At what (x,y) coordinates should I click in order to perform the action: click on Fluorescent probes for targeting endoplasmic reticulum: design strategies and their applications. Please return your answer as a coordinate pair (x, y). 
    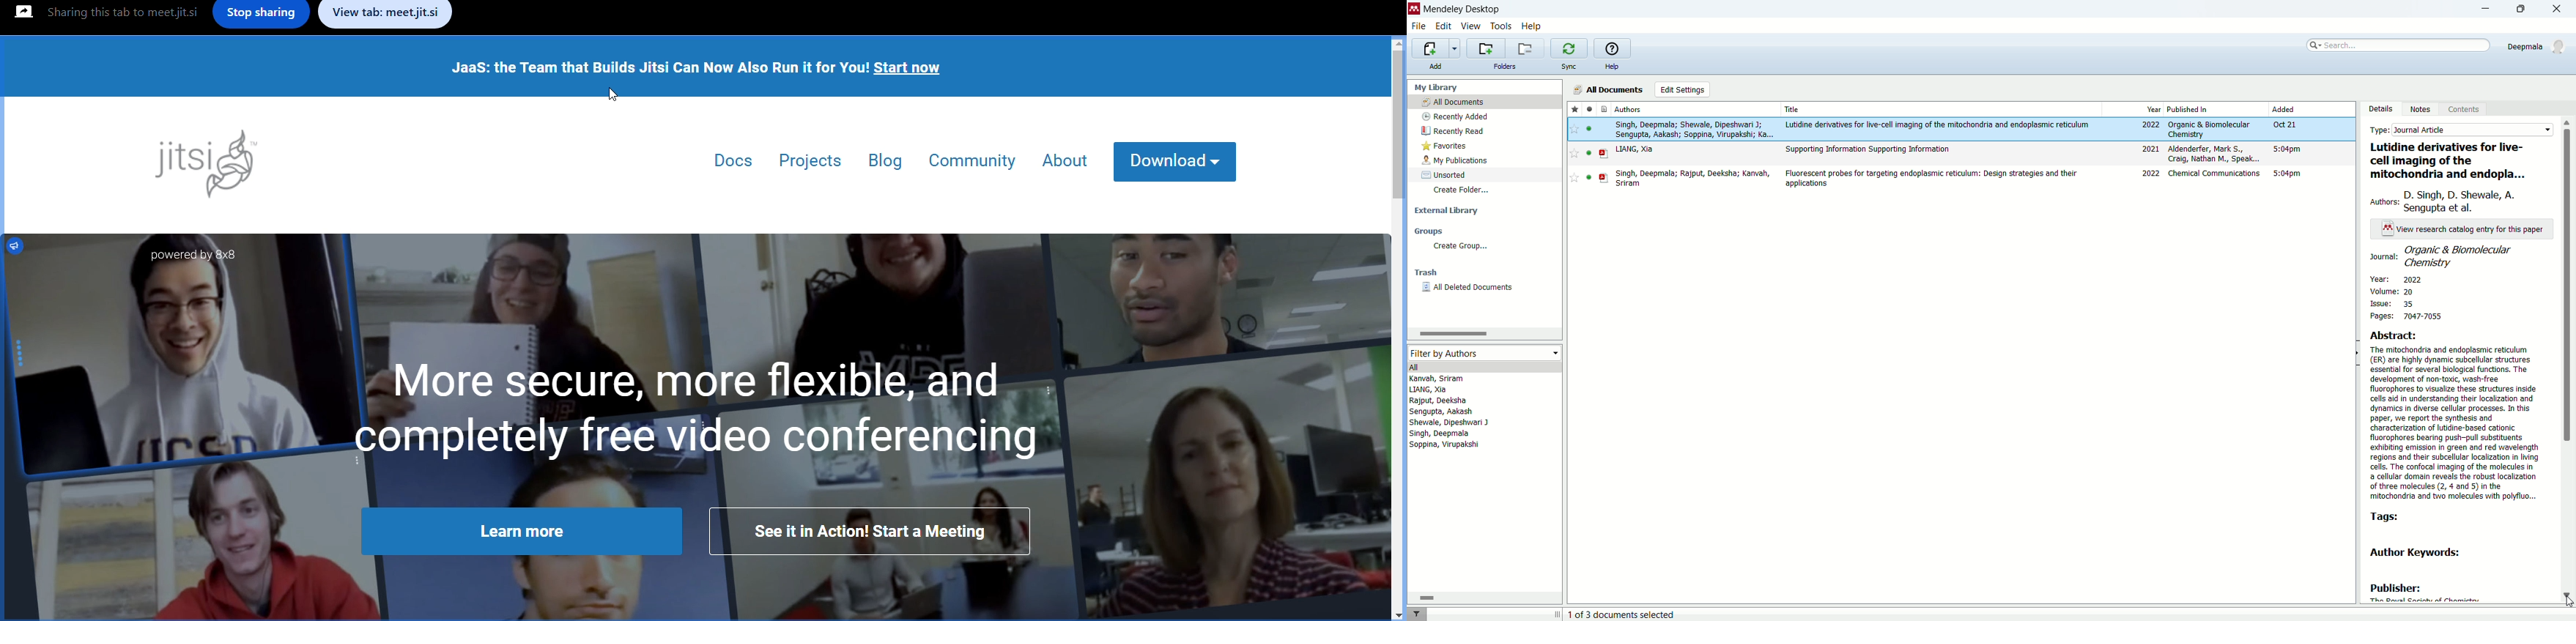
    Looking at the image, I should click on (1931, 178).